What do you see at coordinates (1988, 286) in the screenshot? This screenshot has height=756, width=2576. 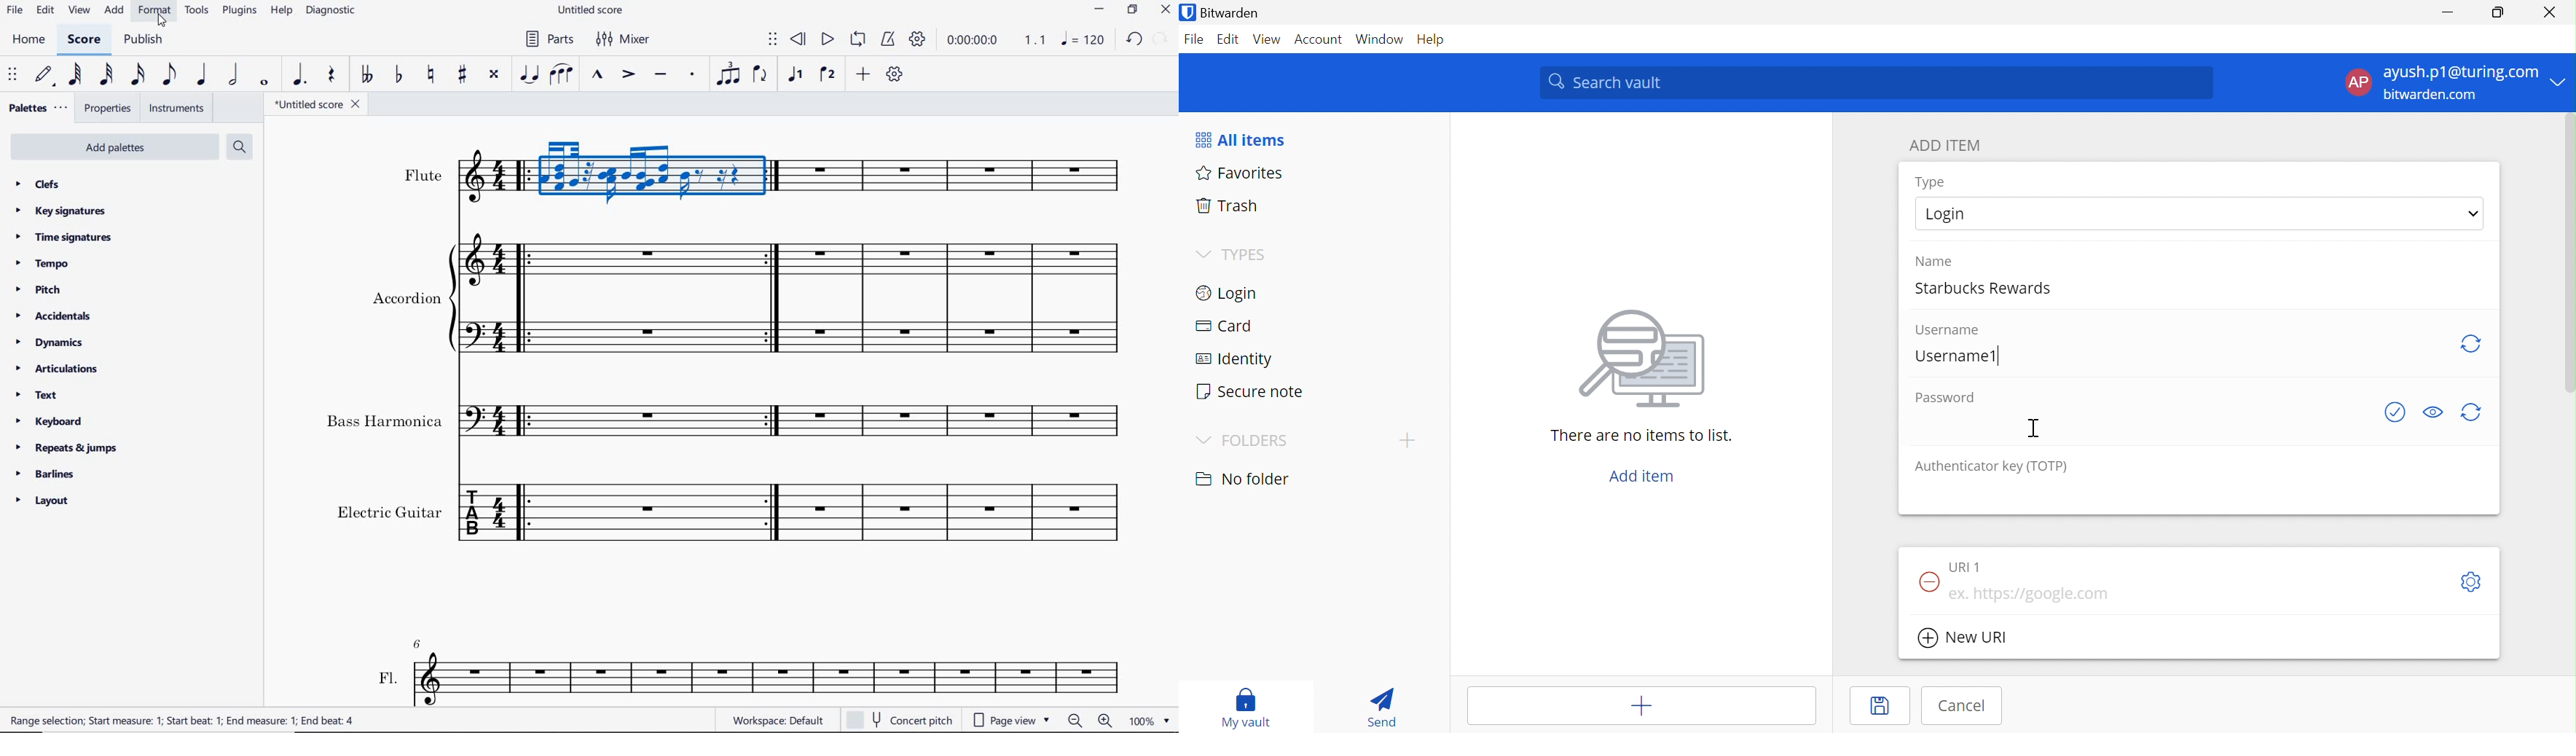 I see `Starbucks Rewards` at bounding box center [1988, 286].